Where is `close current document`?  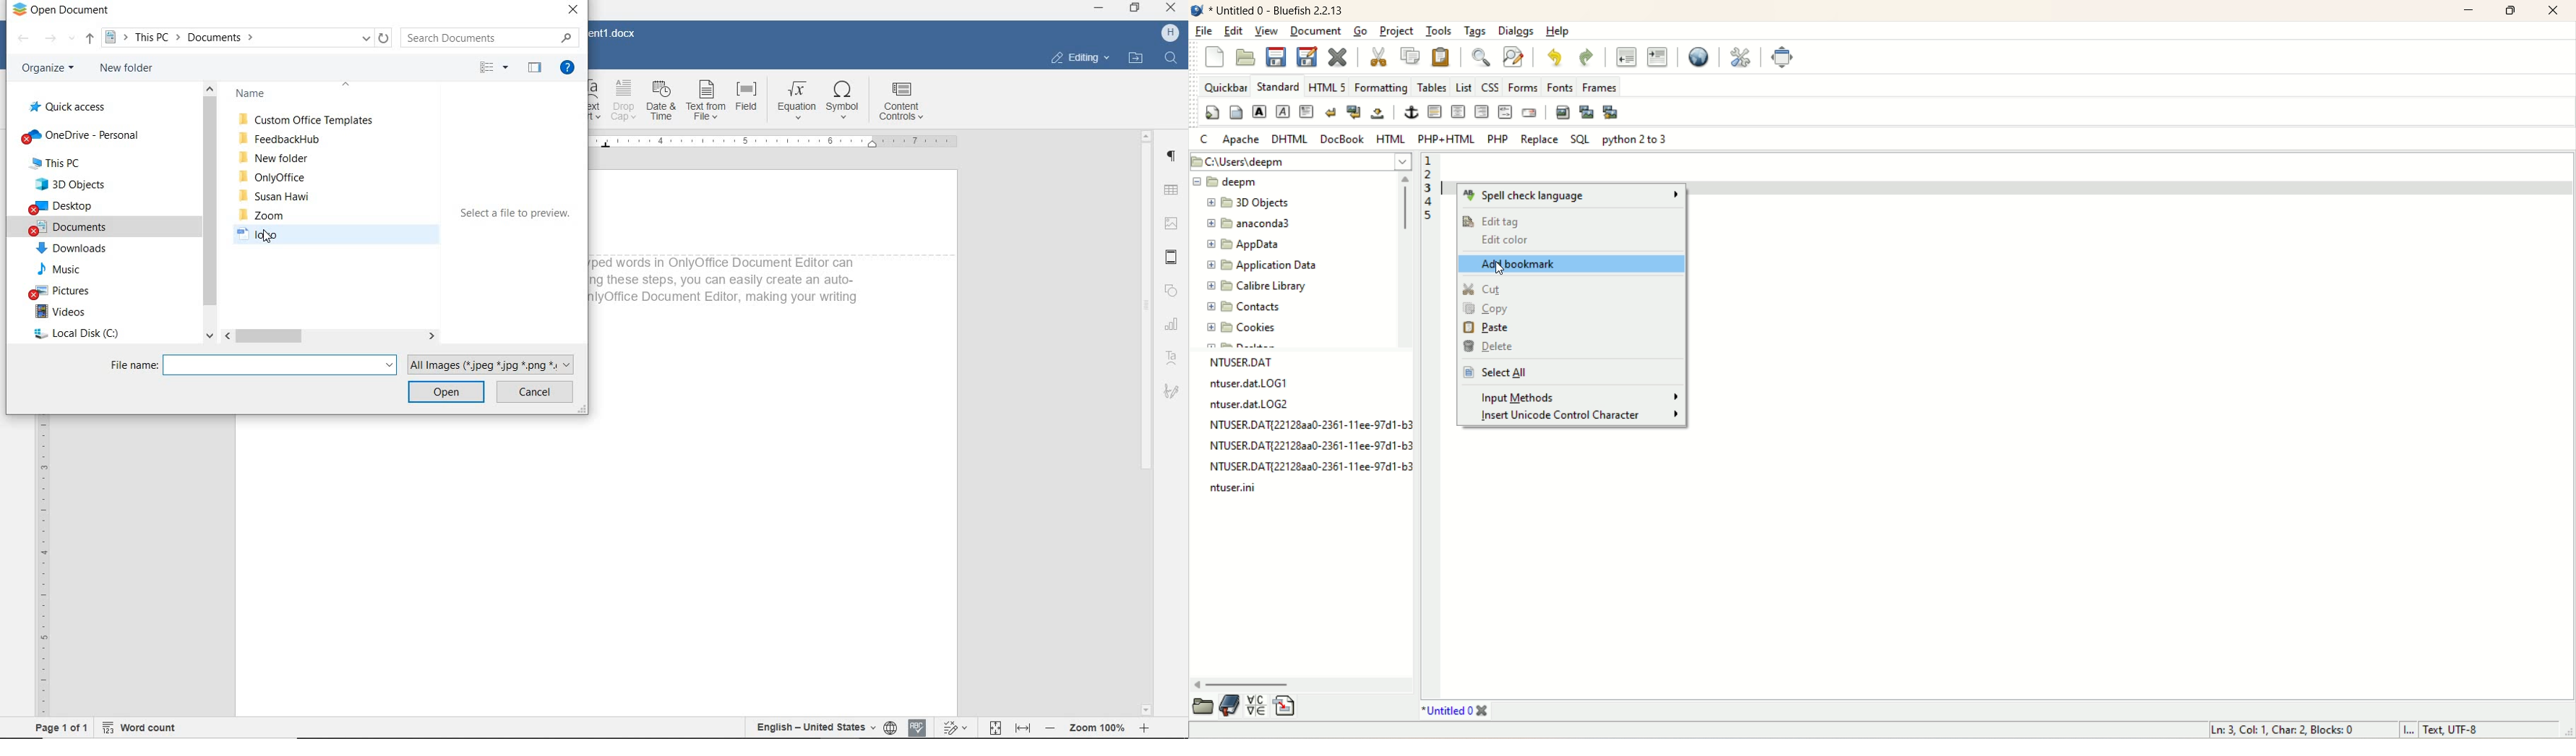 close current document is located at coordinates (1339, 54).